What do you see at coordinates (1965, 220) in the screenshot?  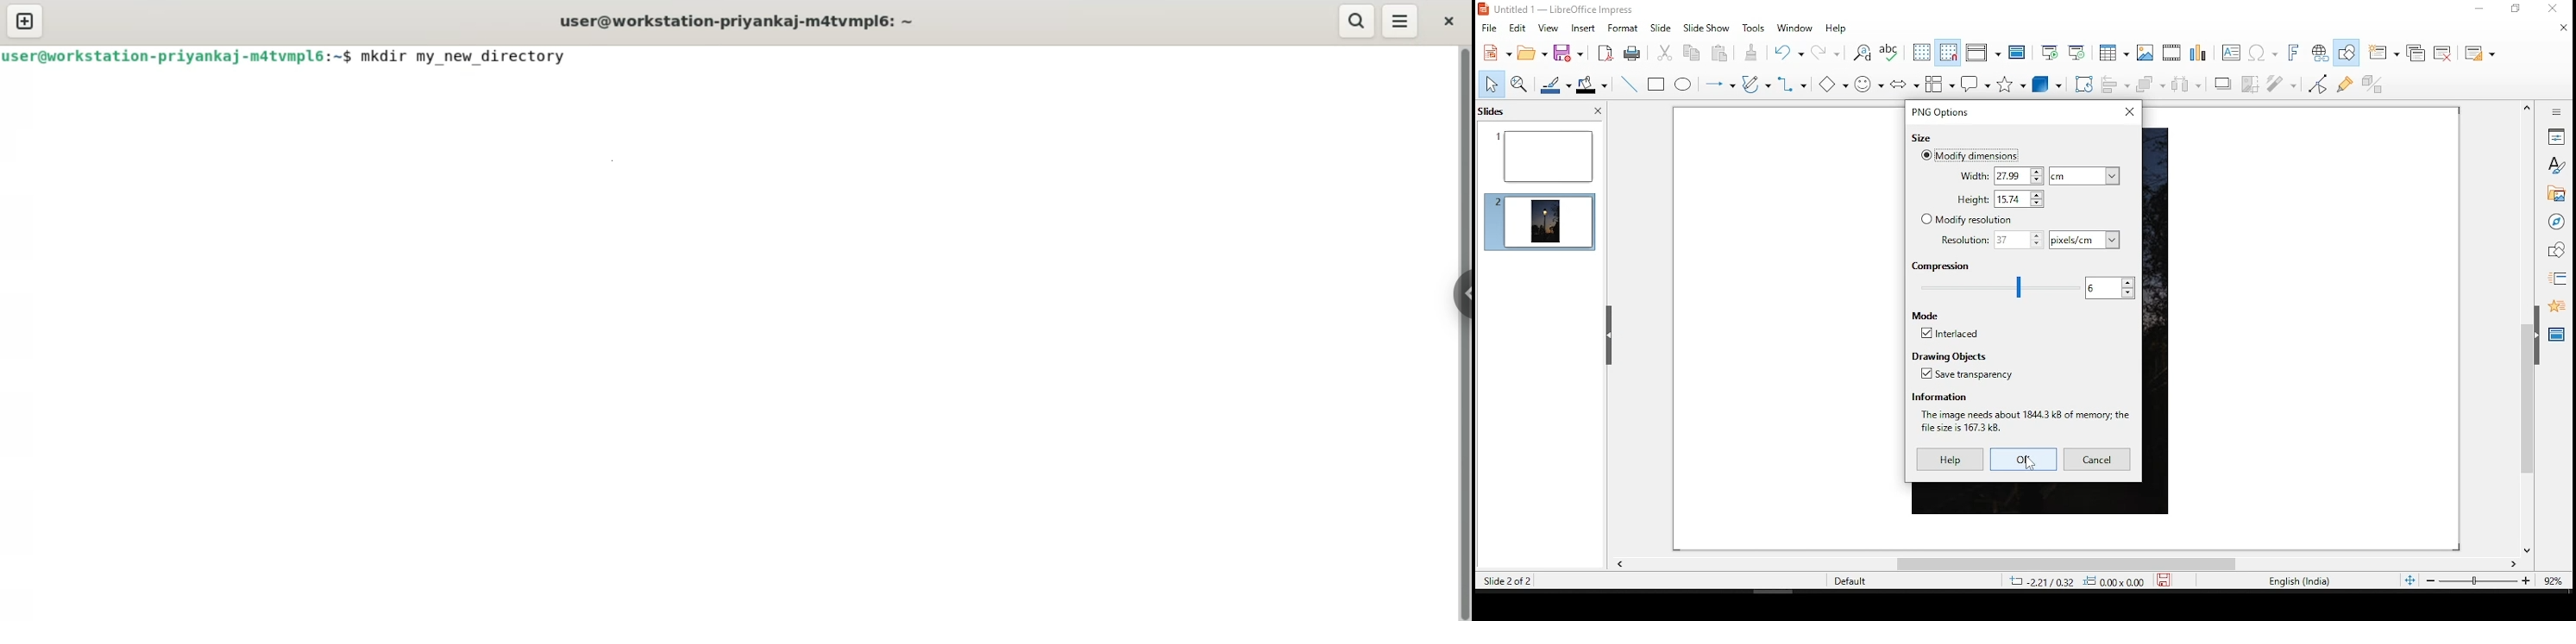 I see `modify resolution` at bounding box center [1965, 220].